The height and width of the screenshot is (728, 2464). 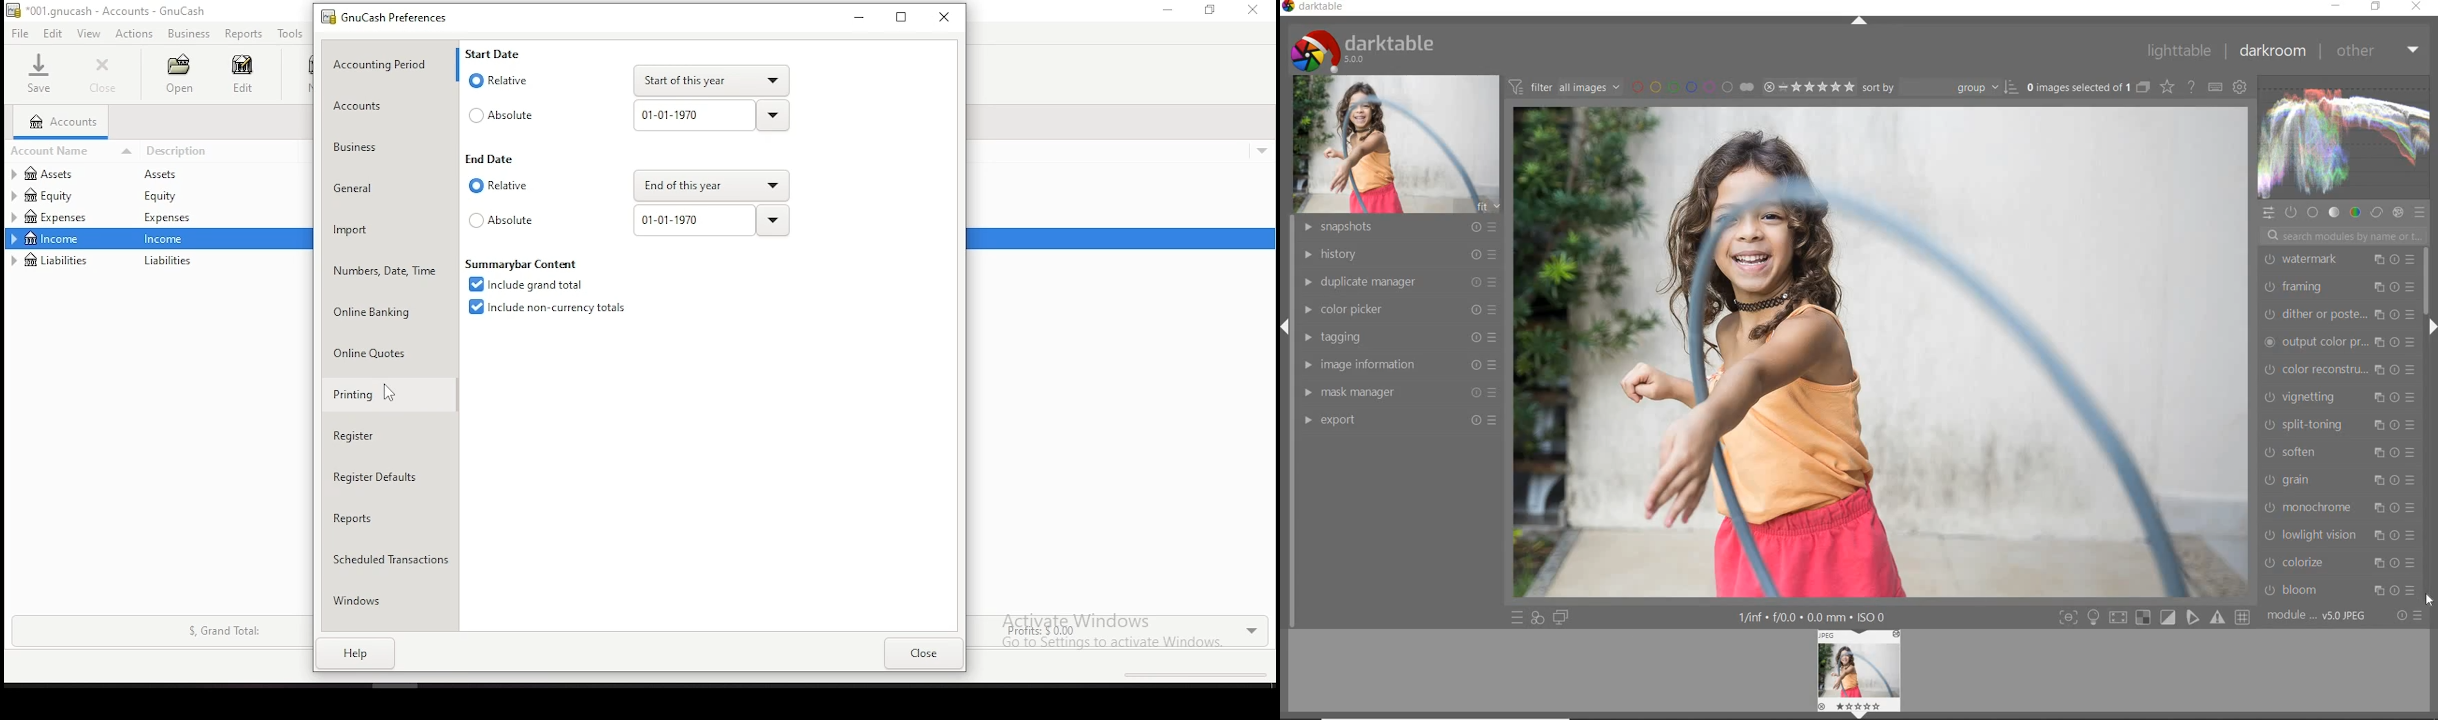 I want to click on number, date, time, so click(x=385, y=268).